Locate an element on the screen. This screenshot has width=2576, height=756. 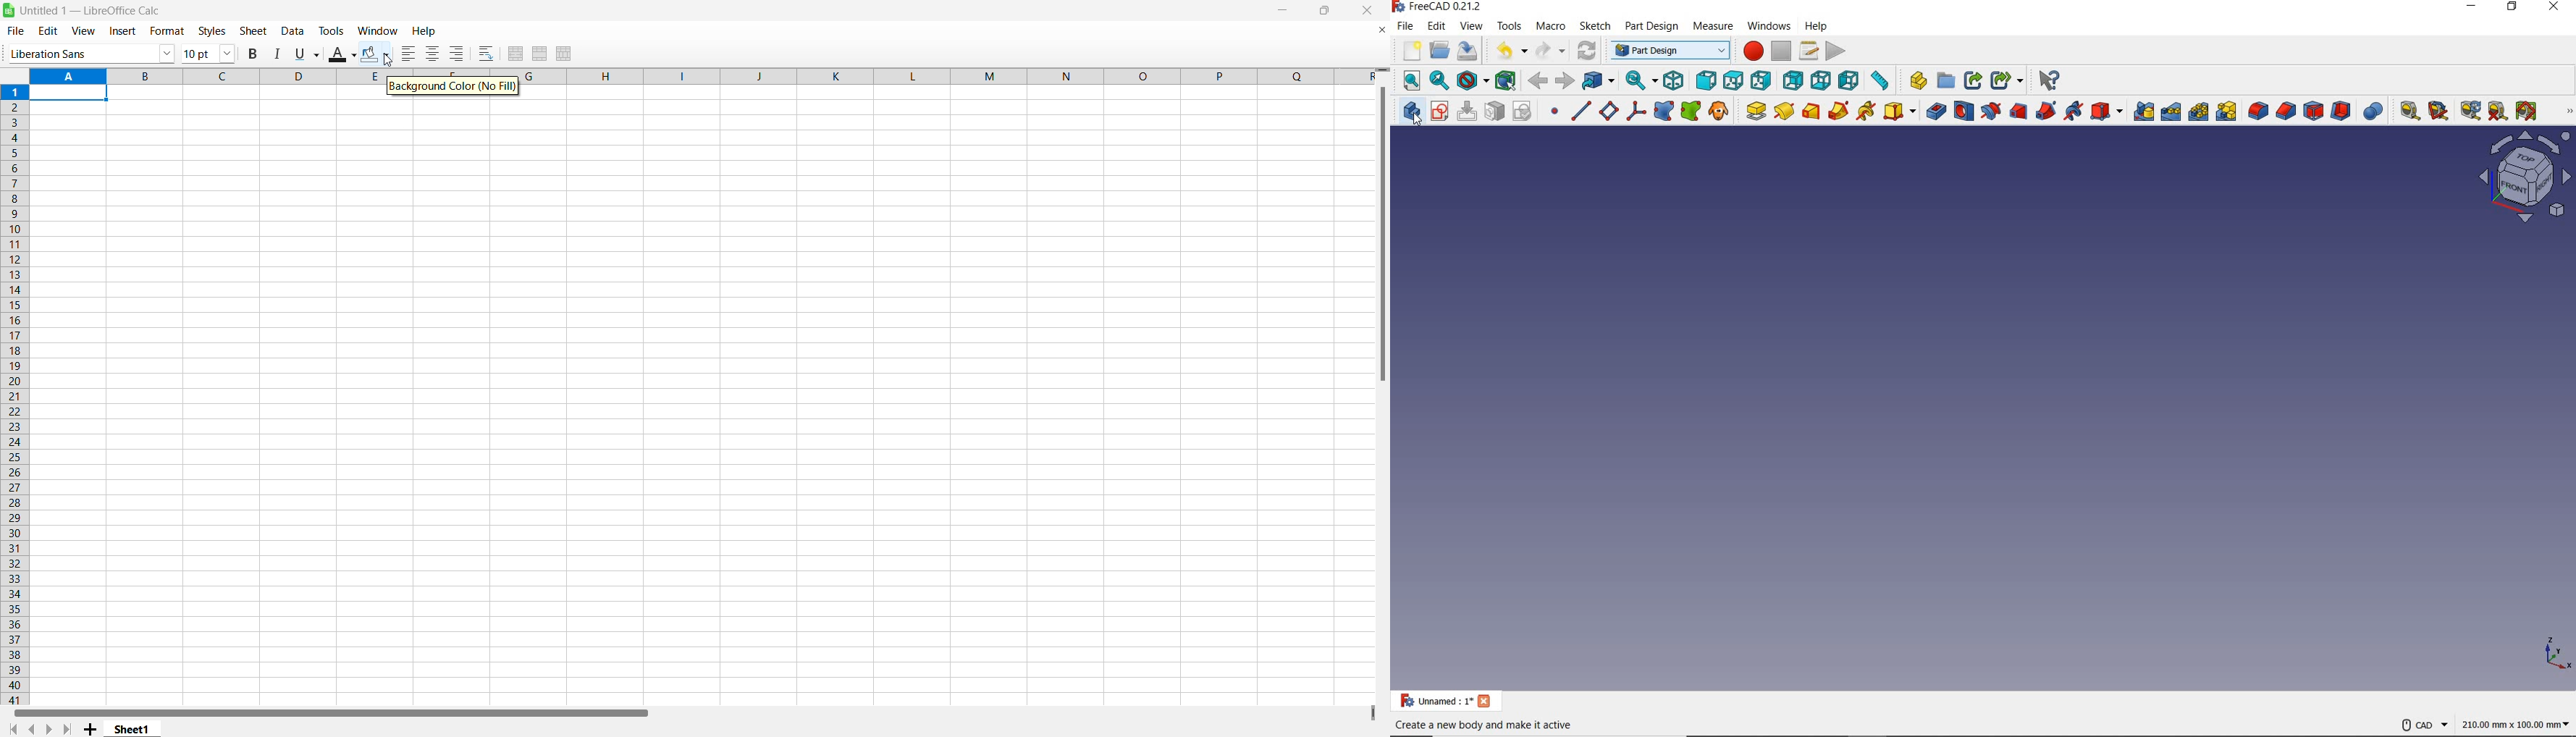
fit all is located at coordinates (1410, 81).